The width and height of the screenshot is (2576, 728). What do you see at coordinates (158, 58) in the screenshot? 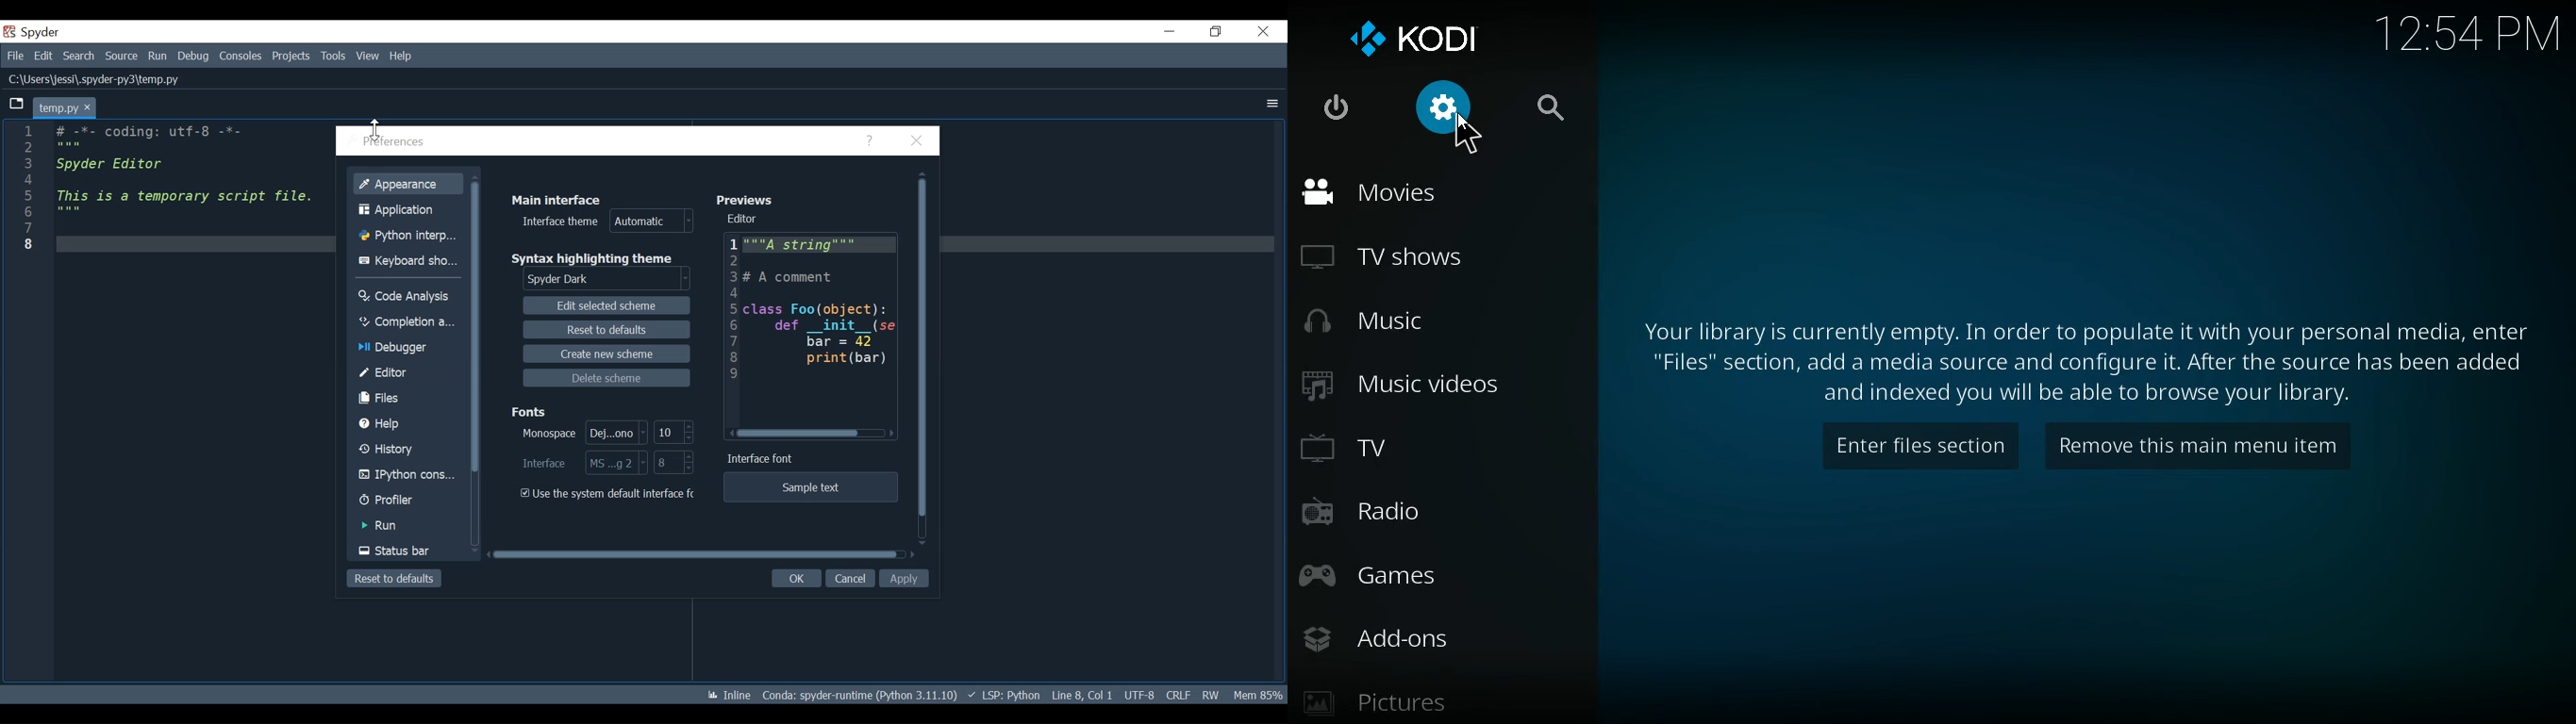
I see `Run` at bounding box center [158, 58].